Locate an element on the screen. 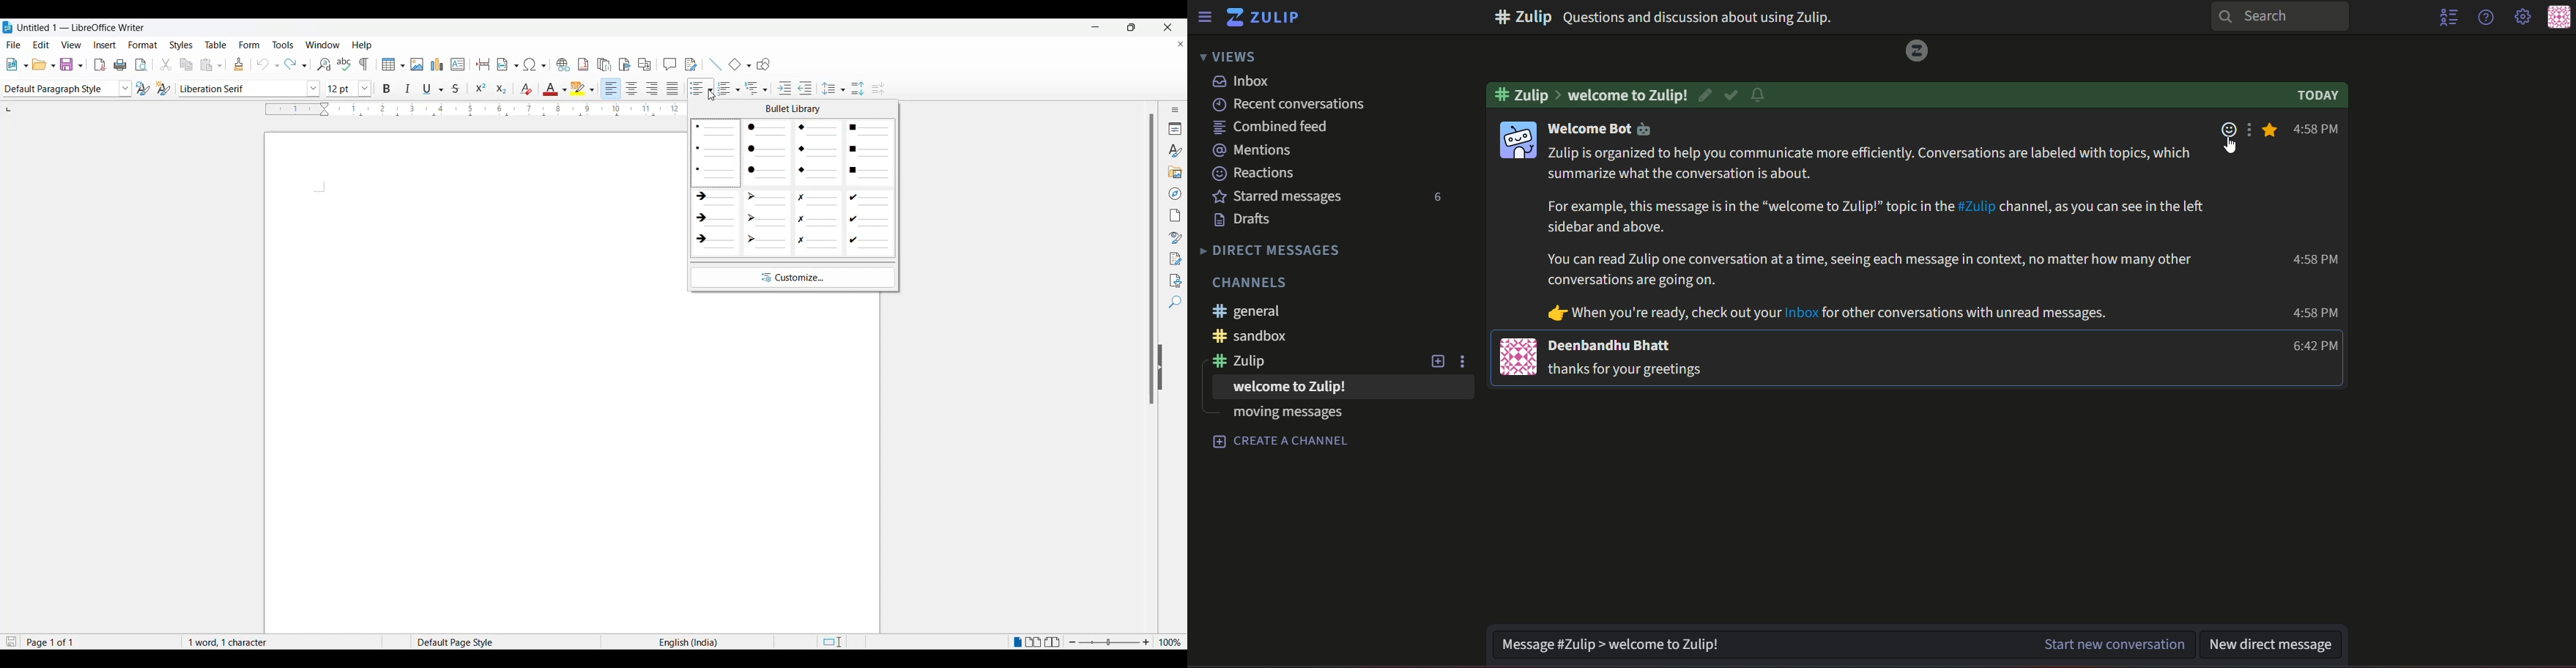 The image size is (2576, 672). insert endnote is located at coordinates (604, 64).